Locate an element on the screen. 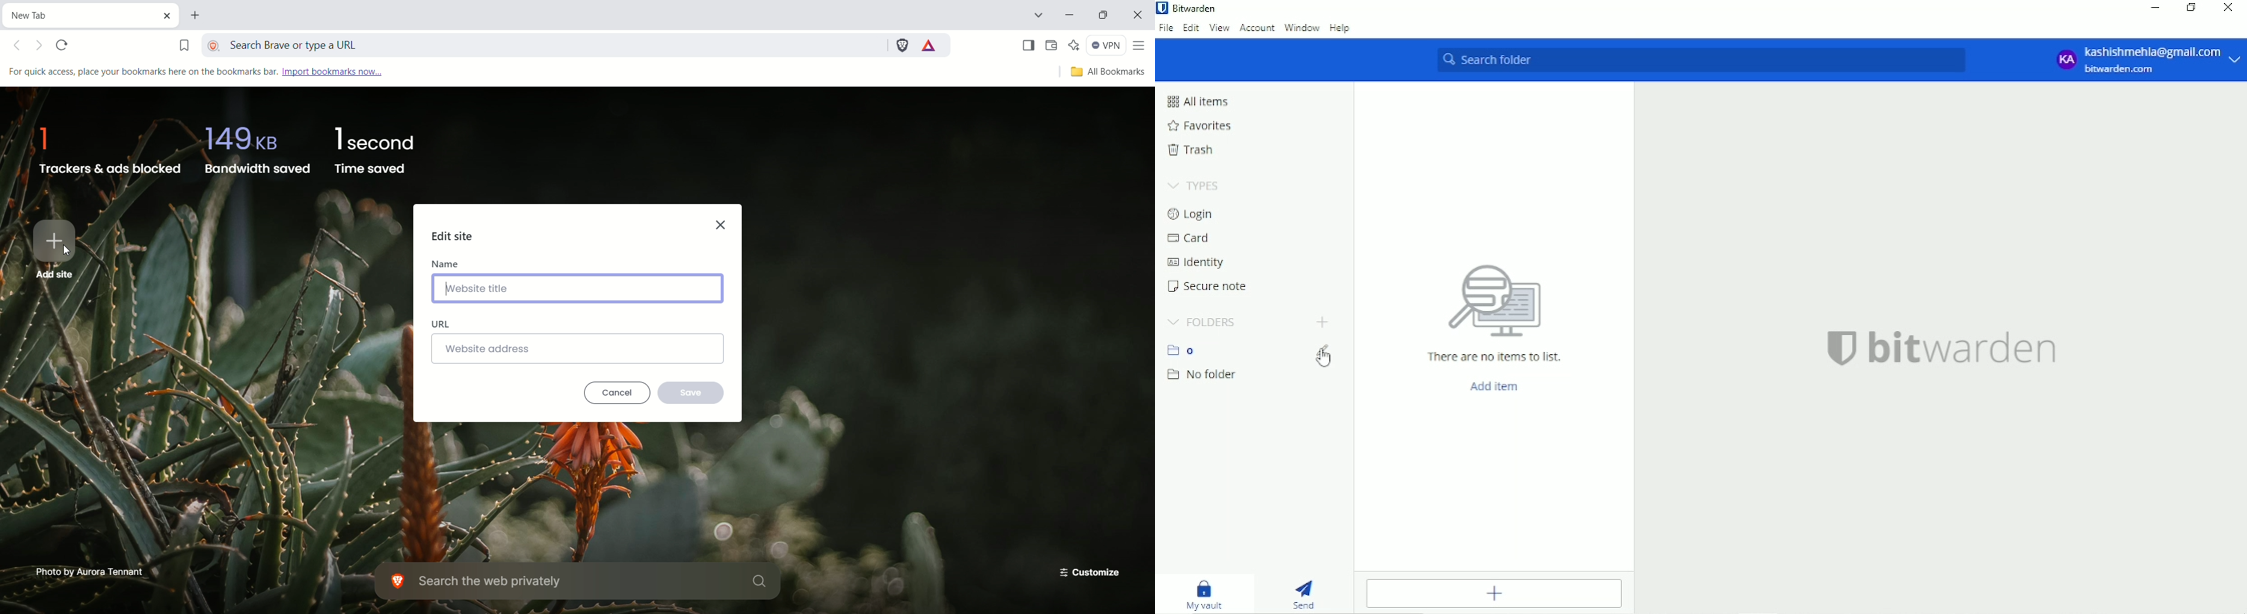 This screenshot has width=2268, height=616. All items is located at coordinates (1197, 101).